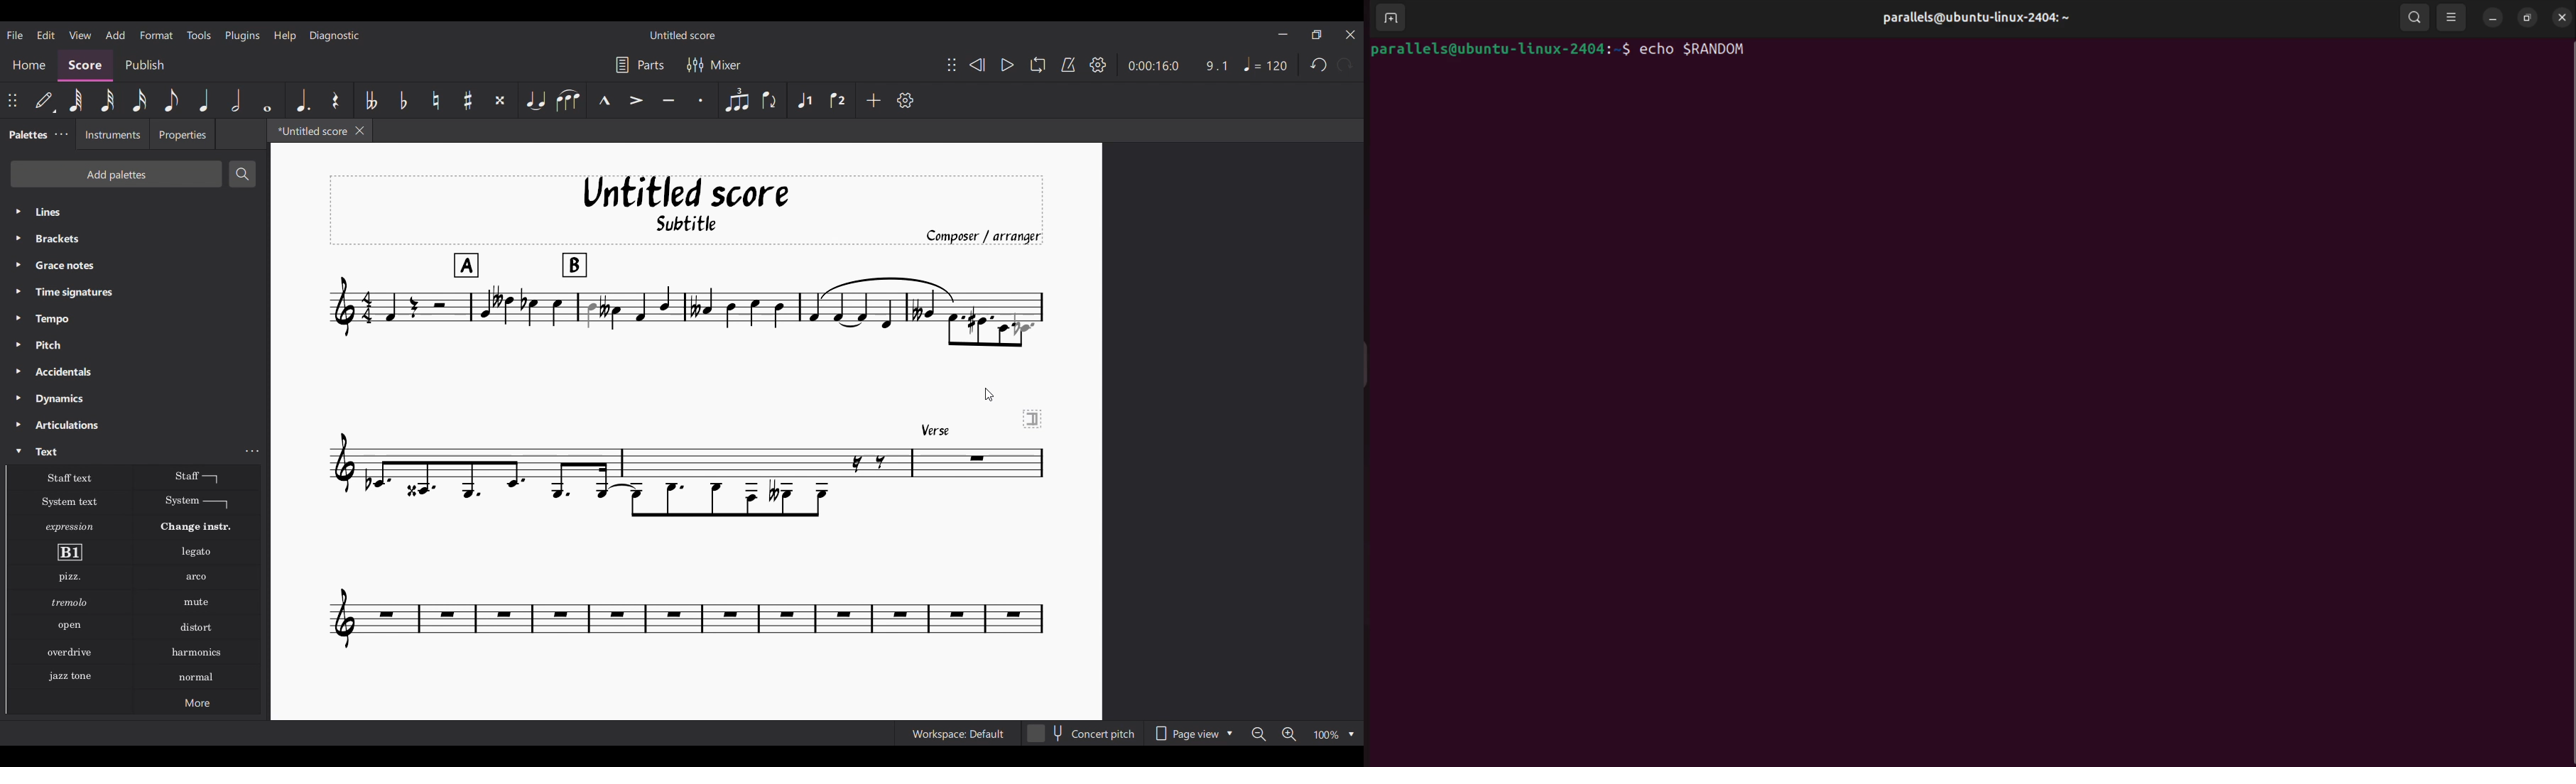 The height and width of the screenshot is (784, 2576). I want to click on Diagnostic menu, so click(335, 36).